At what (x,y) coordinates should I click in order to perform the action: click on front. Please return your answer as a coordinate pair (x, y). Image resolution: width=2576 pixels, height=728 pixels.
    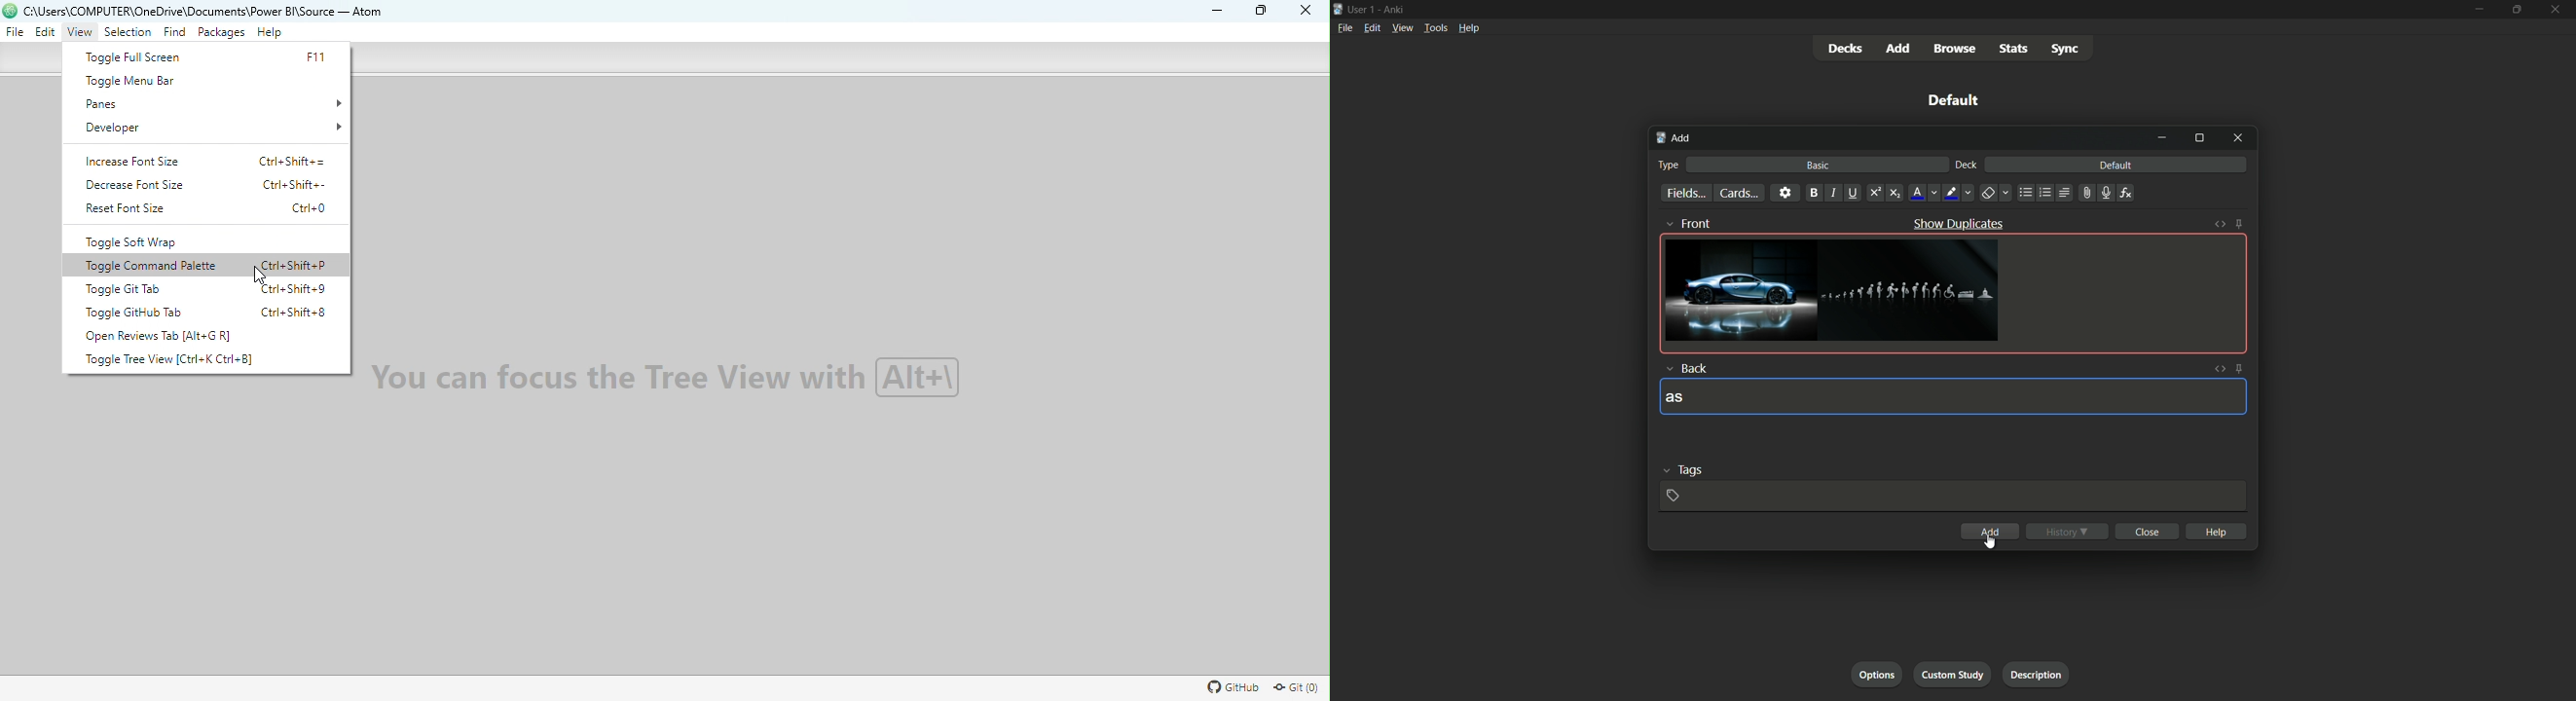
    Looking at the image, I should click on (1691, 222).